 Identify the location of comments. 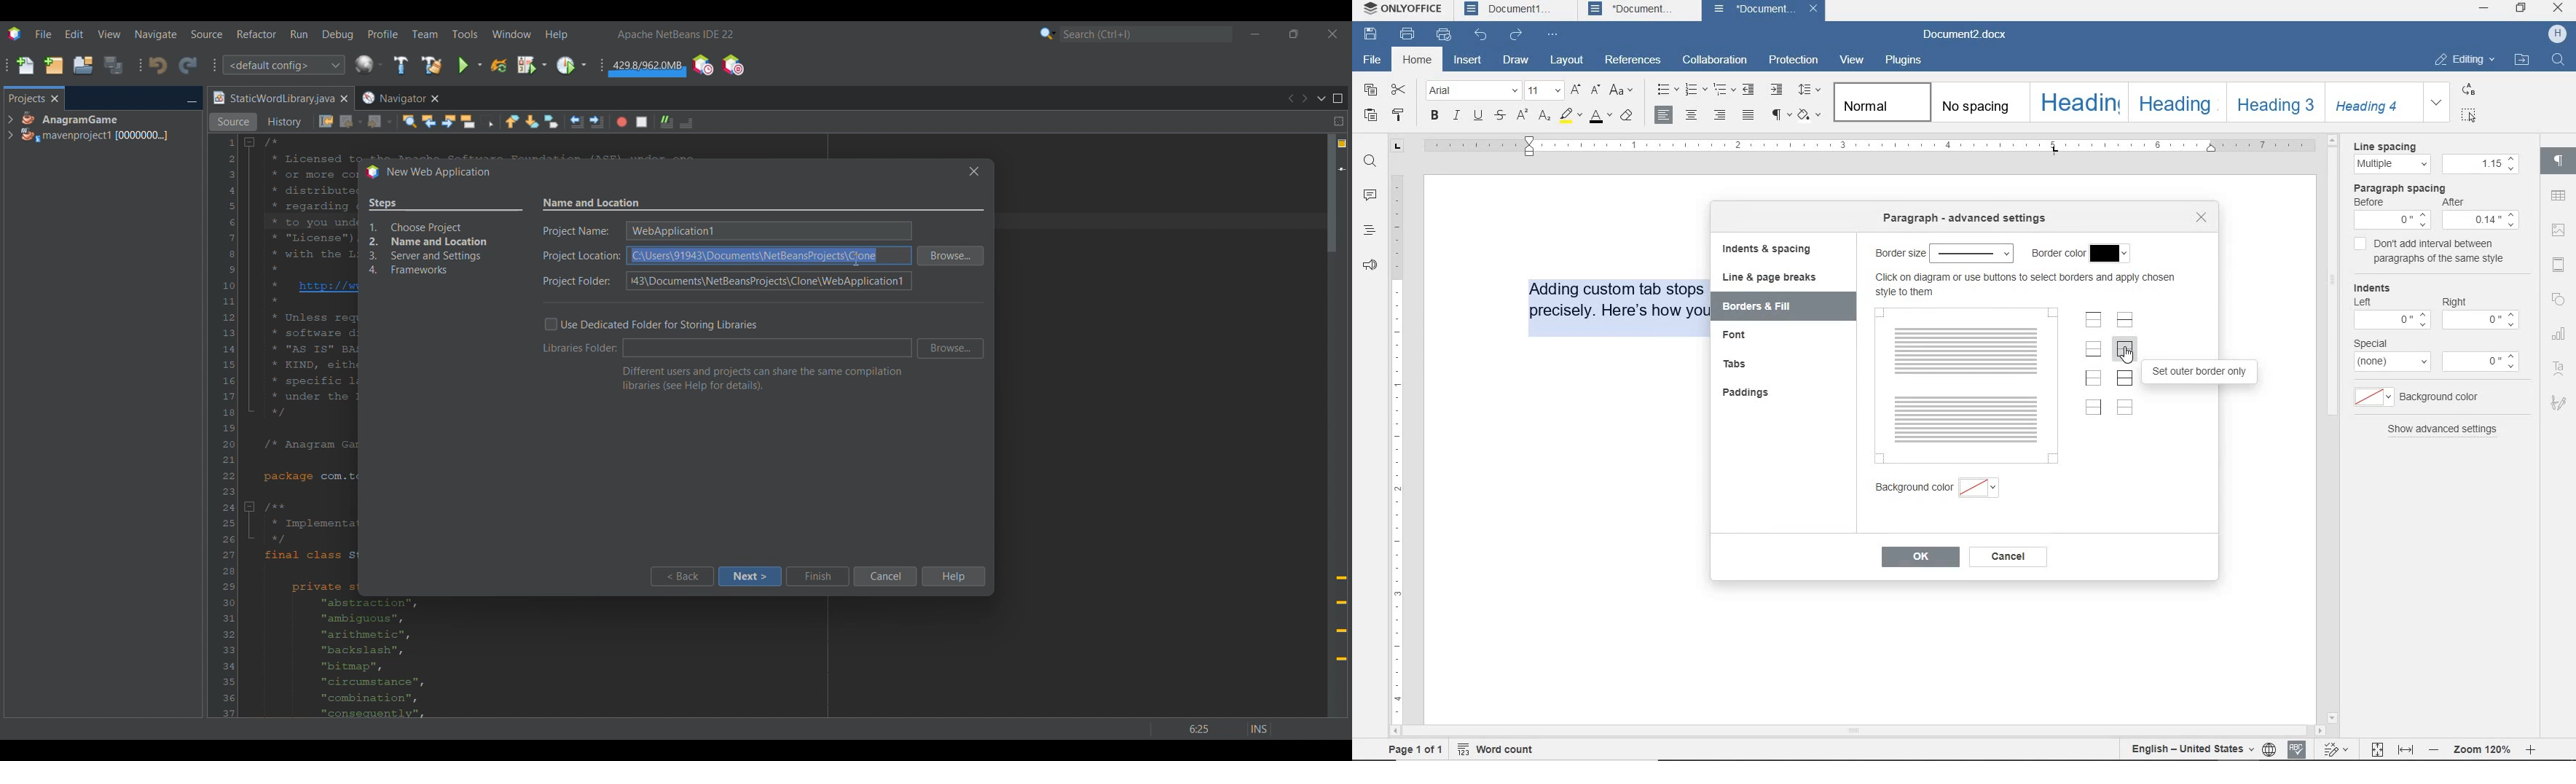
(1368, 195).